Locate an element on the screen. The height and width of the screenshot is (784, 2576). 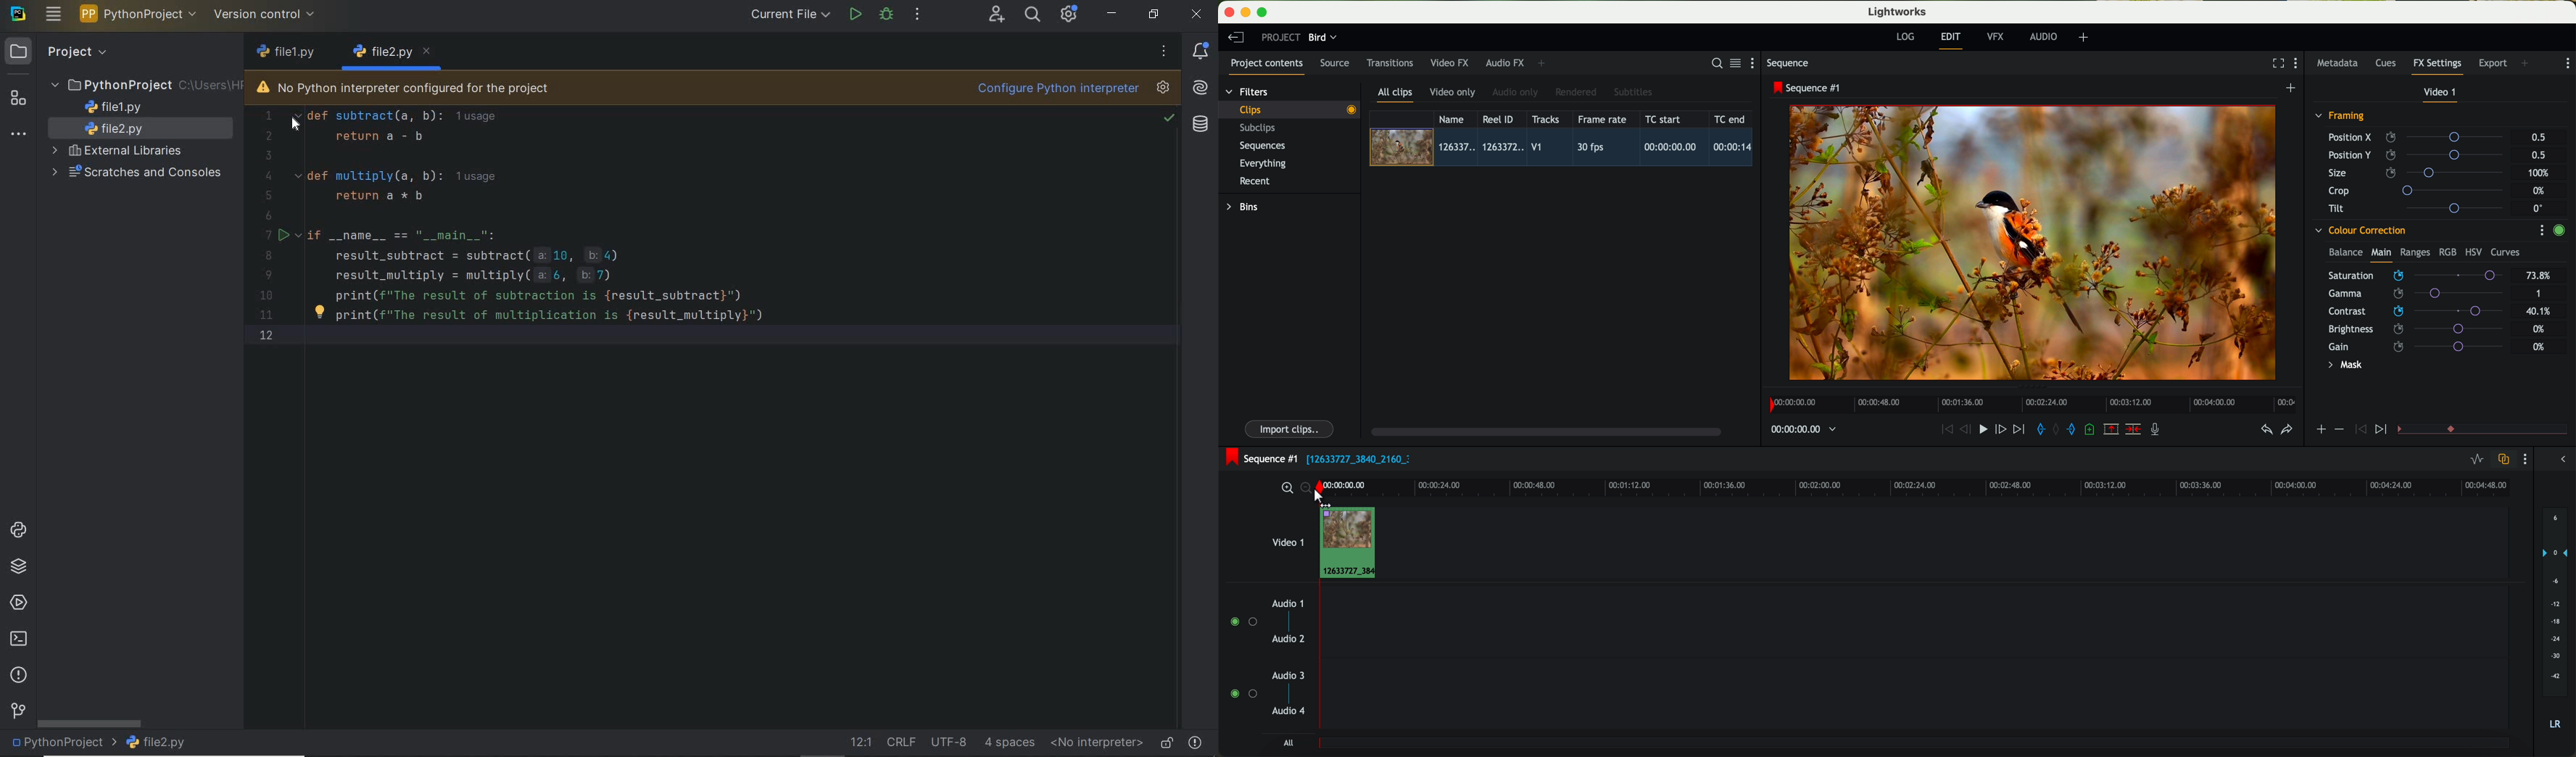
fullscreen is located at coordinates (2276, 63).